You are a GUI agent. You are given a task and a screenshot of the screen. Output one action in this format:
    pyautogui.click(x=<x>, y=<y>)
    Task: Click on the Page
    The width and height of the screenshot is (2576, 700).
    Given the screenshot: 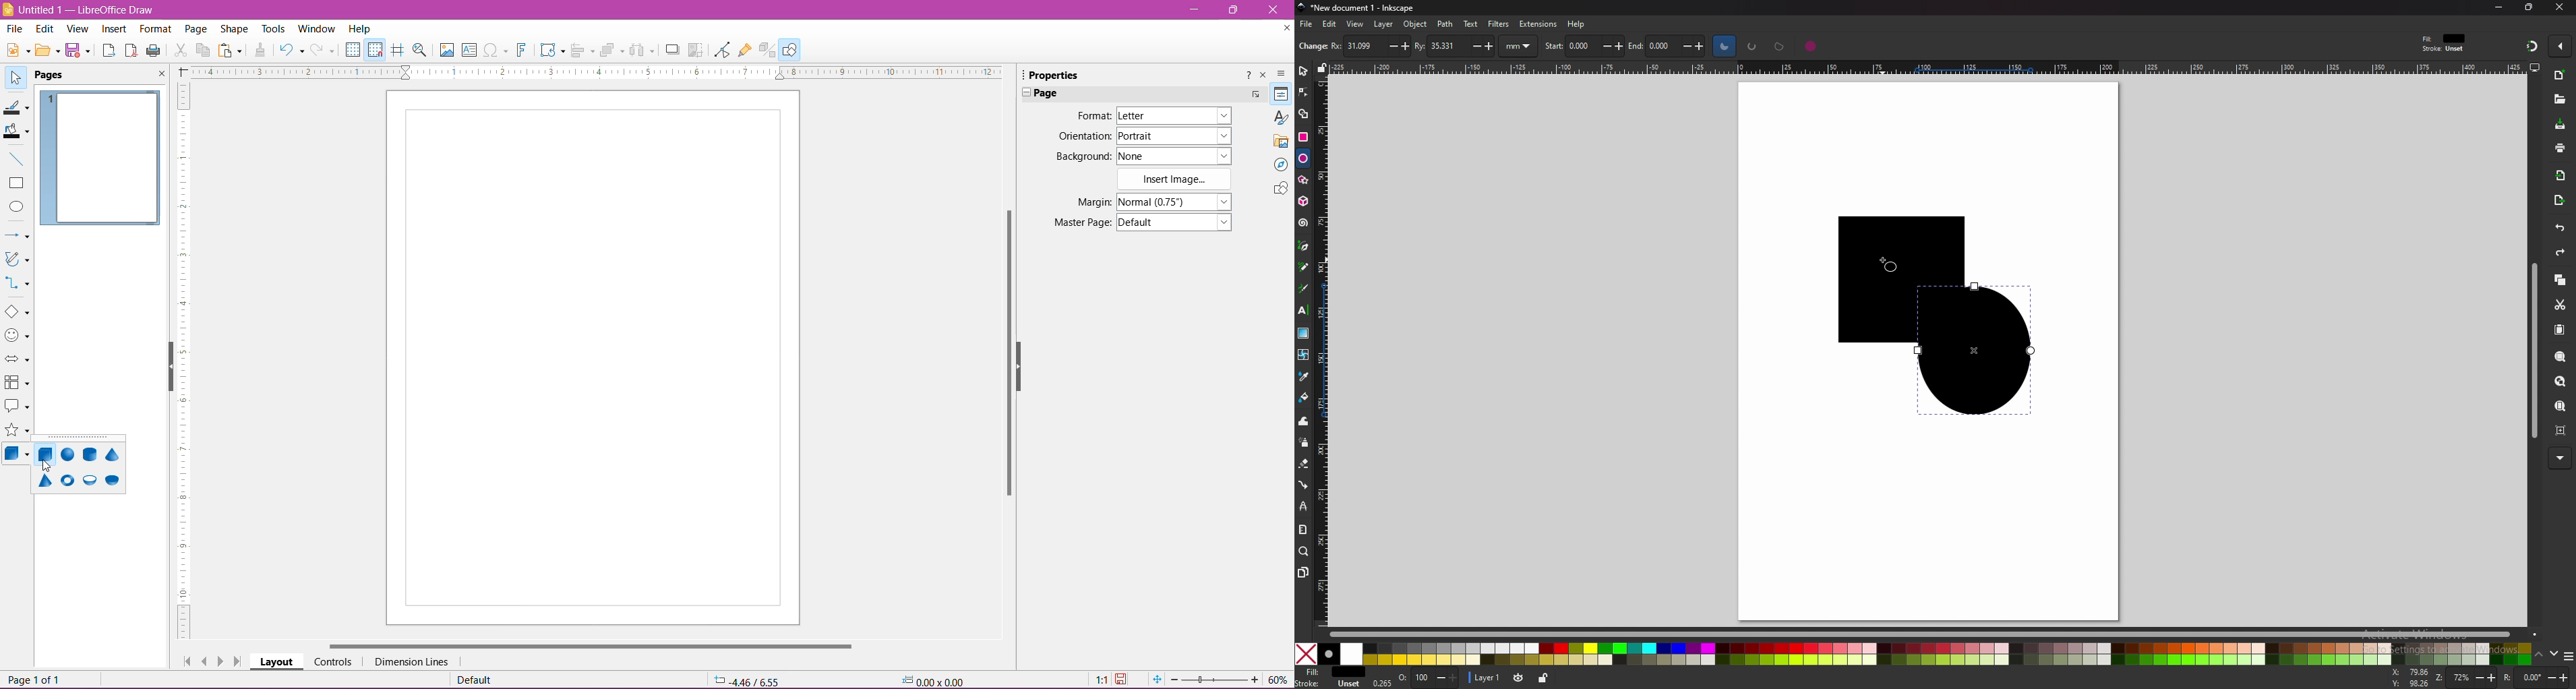 What is the action you would take?
    pyautogui.click(x=57, y=76)
    